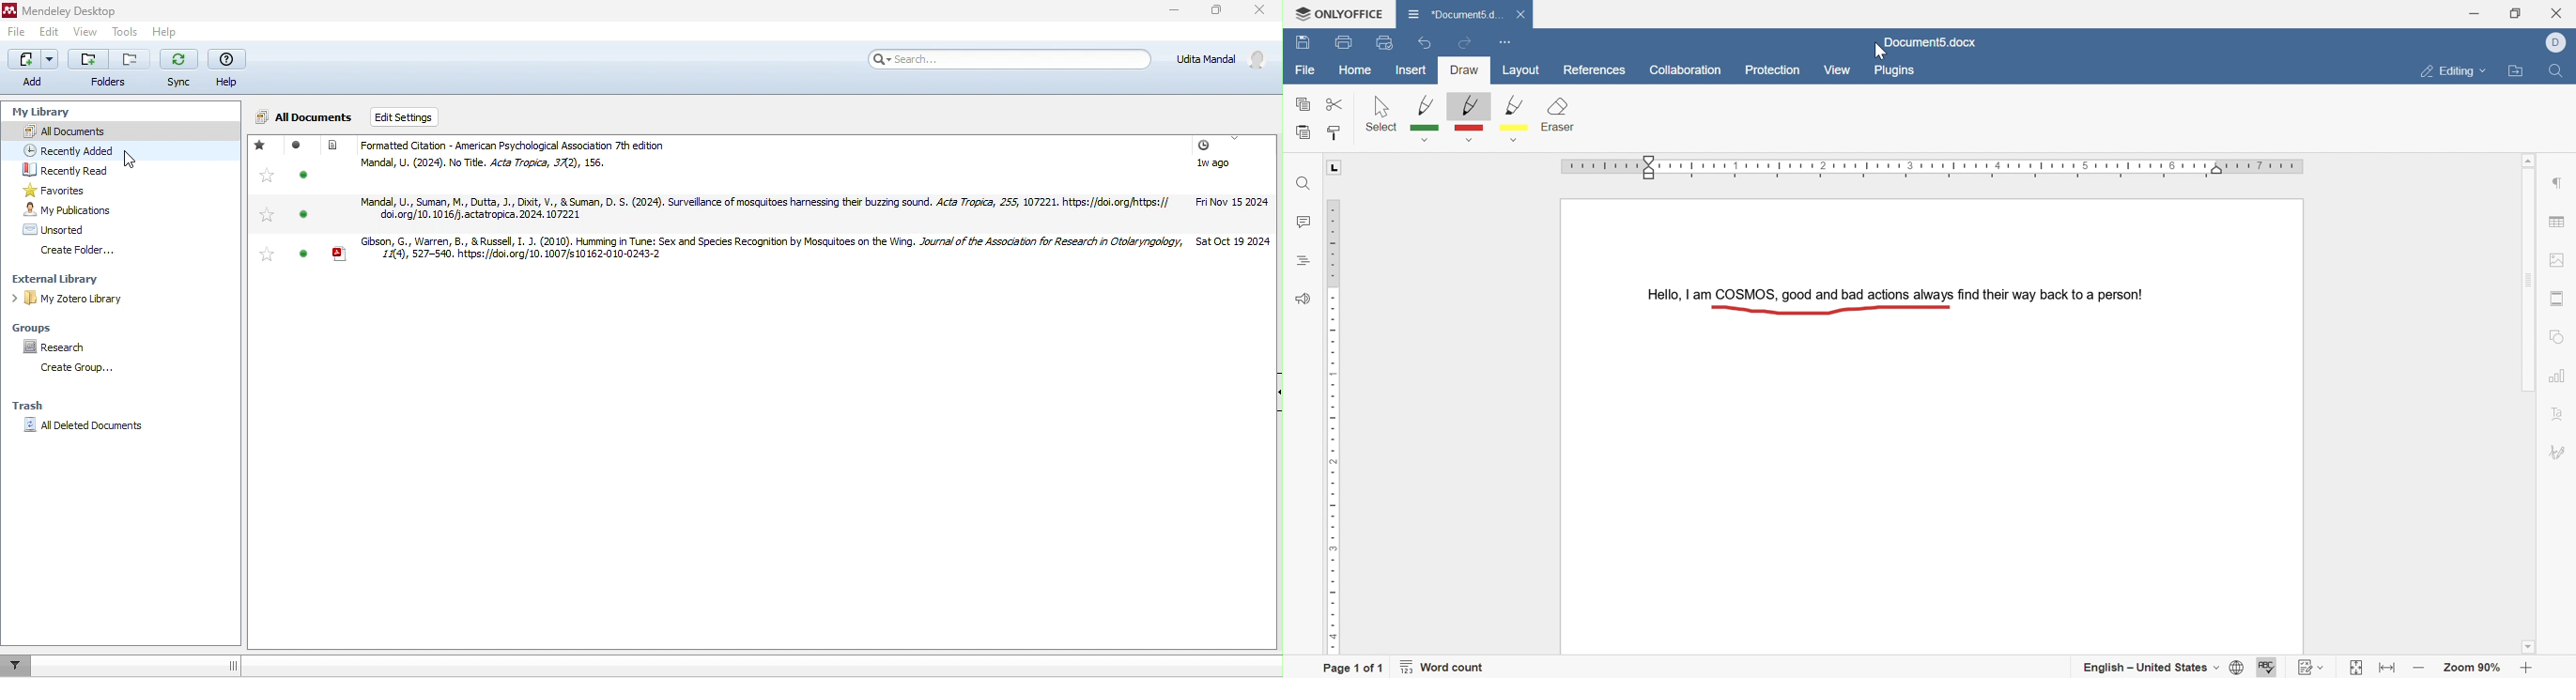 Image resolution: width=2576 pixels, height=700 pixels. I want to click on find, so click(2555, 74).